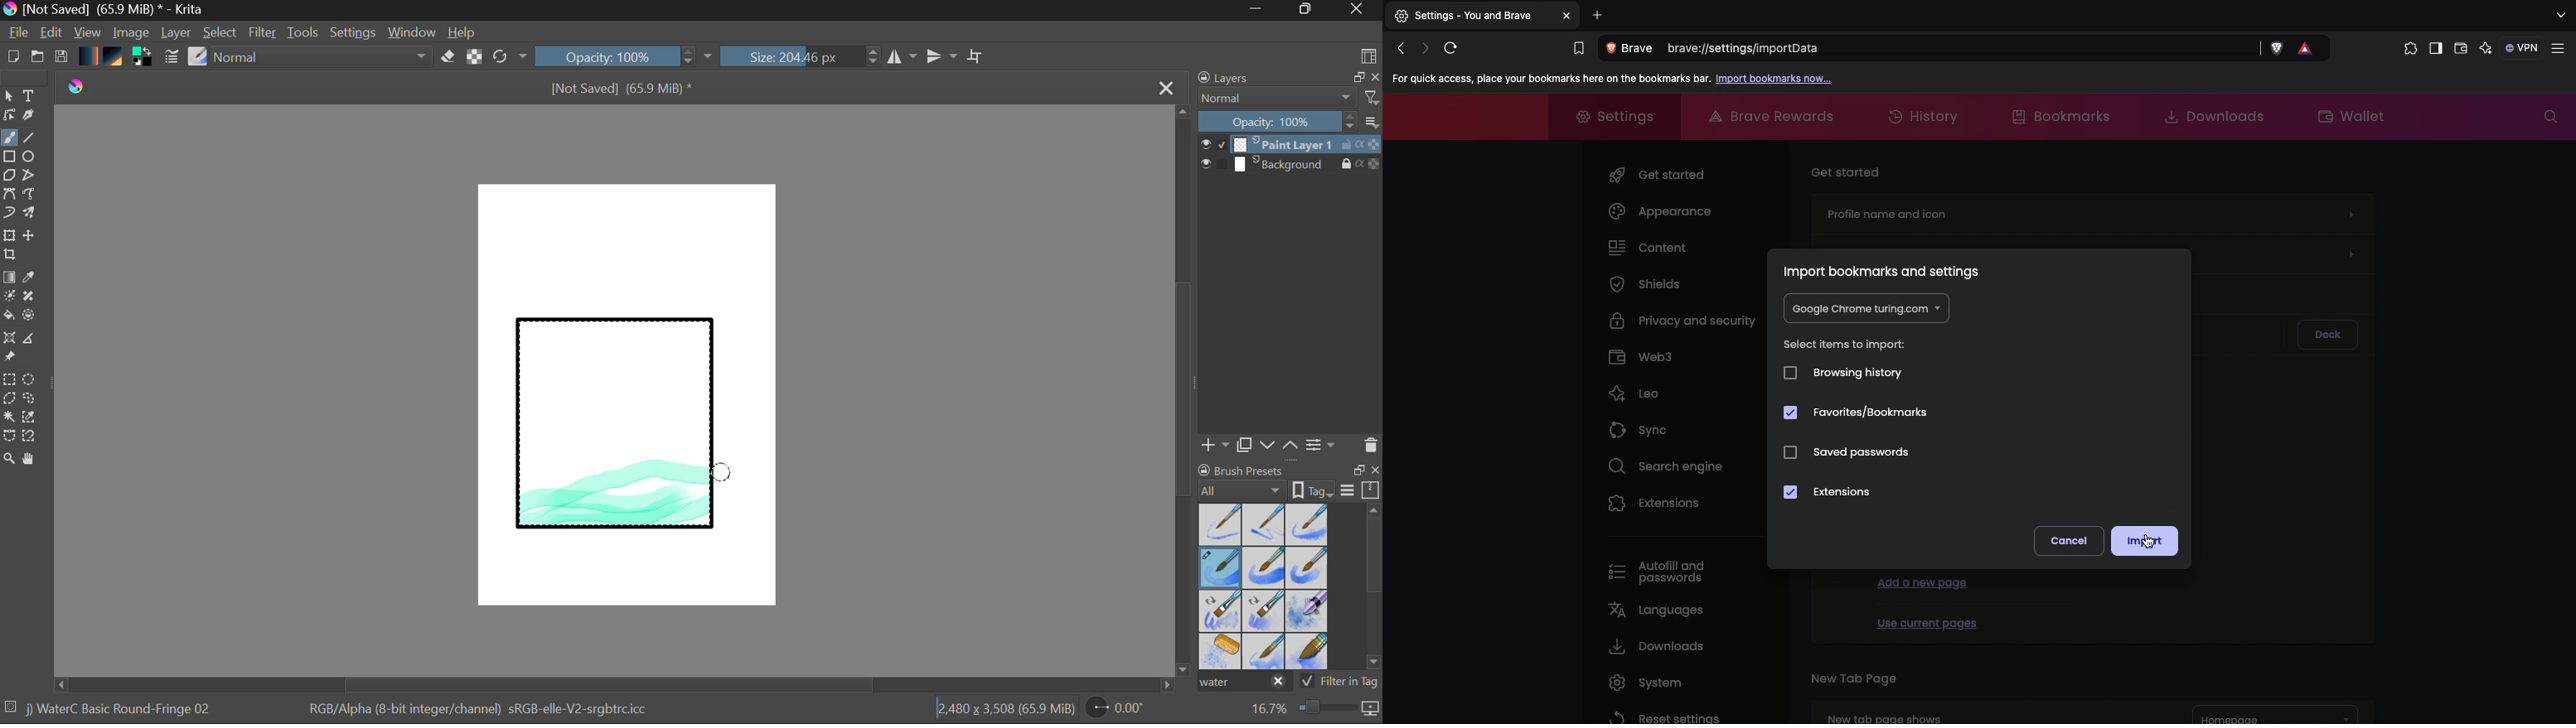  I want to click on brave://settings/importdata, so click(1963, 50).